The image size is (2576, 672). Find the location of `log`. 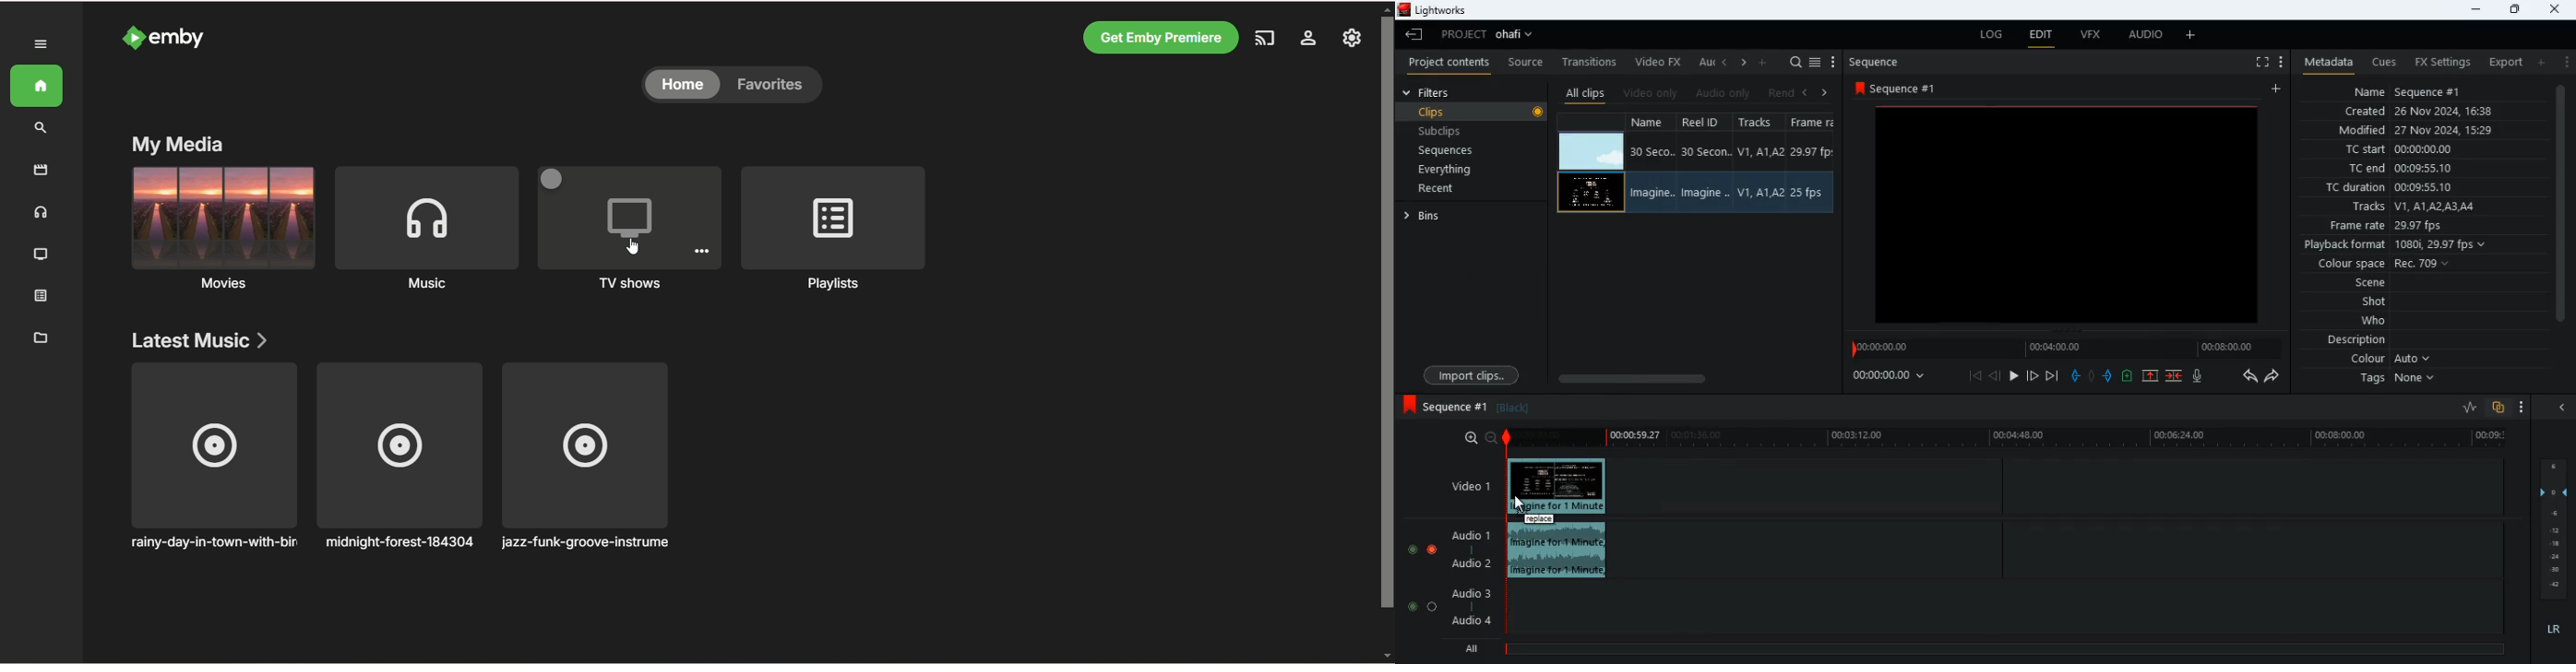

log is located at coordinates (1987, 35).